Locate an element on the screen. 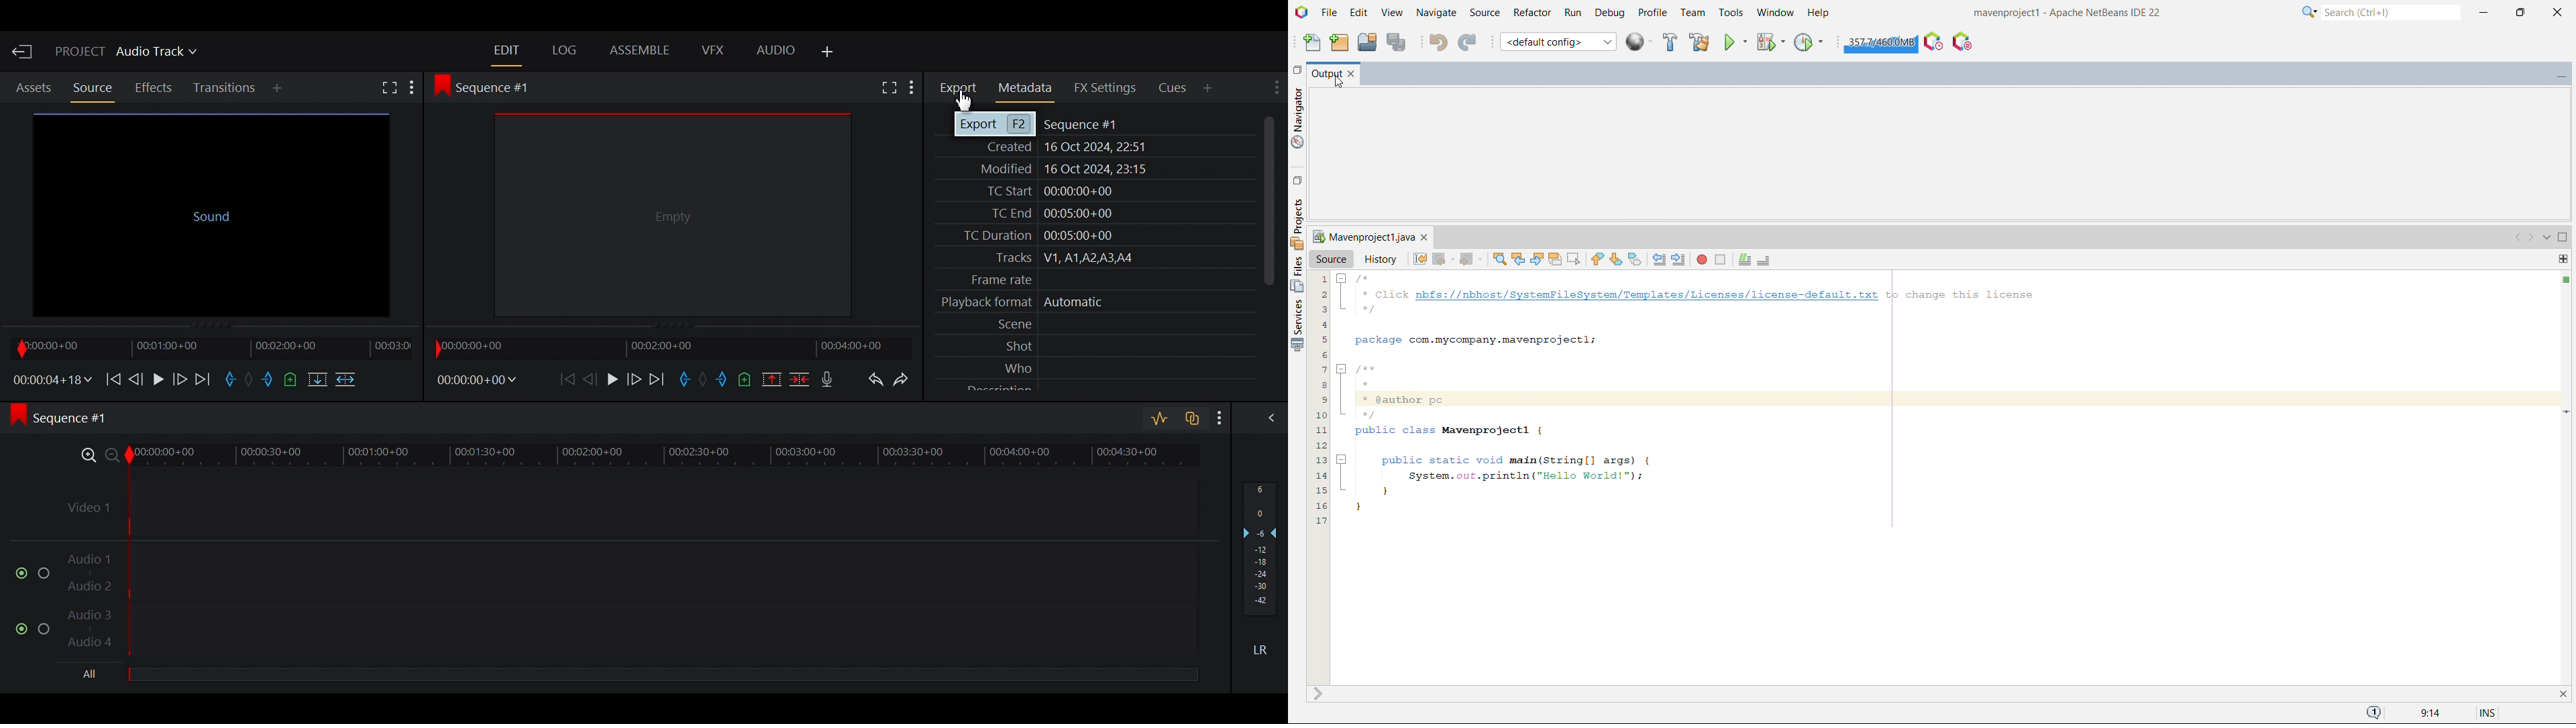  Cues is located at coordinates (1174, 88).